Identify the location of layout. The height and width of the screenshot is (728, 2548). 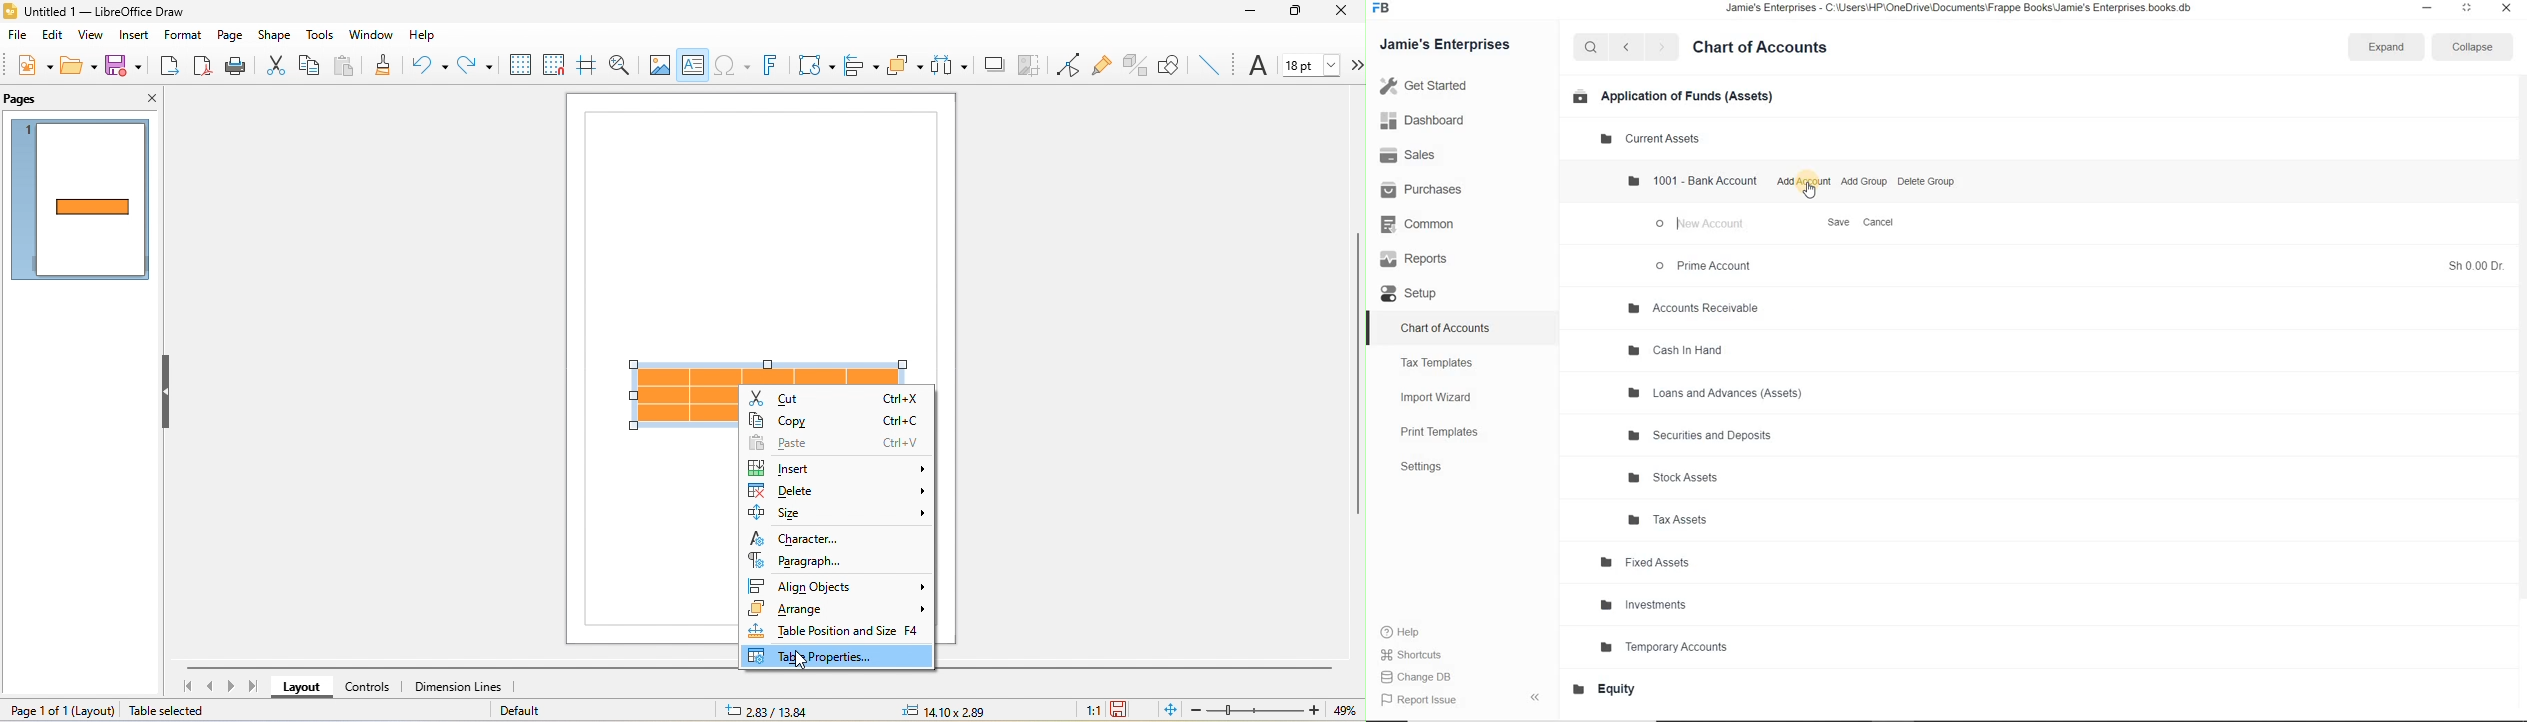
(305, 688).